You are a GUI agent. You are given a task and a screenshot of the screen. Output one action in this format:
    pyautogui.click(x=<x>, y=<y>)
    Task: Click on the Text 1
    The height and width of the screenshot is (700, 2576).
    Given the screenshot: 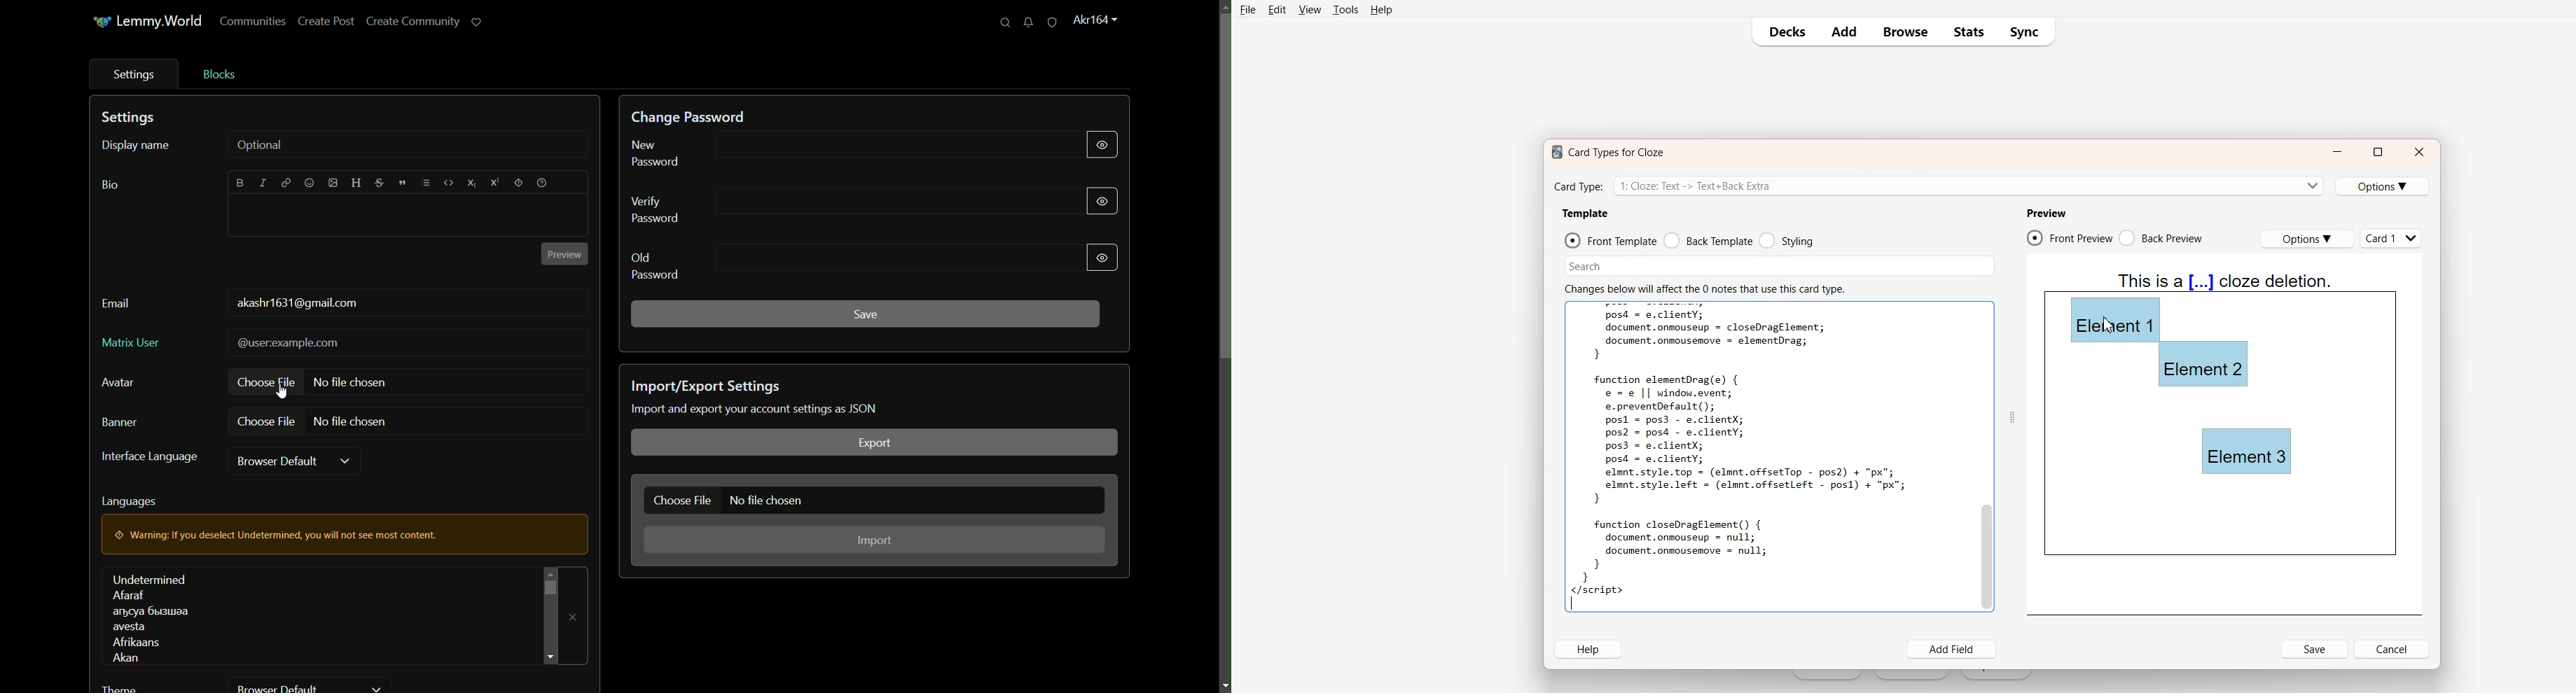 What is the action you would take?
    pyautogui.click(x=1605, y=152)
    